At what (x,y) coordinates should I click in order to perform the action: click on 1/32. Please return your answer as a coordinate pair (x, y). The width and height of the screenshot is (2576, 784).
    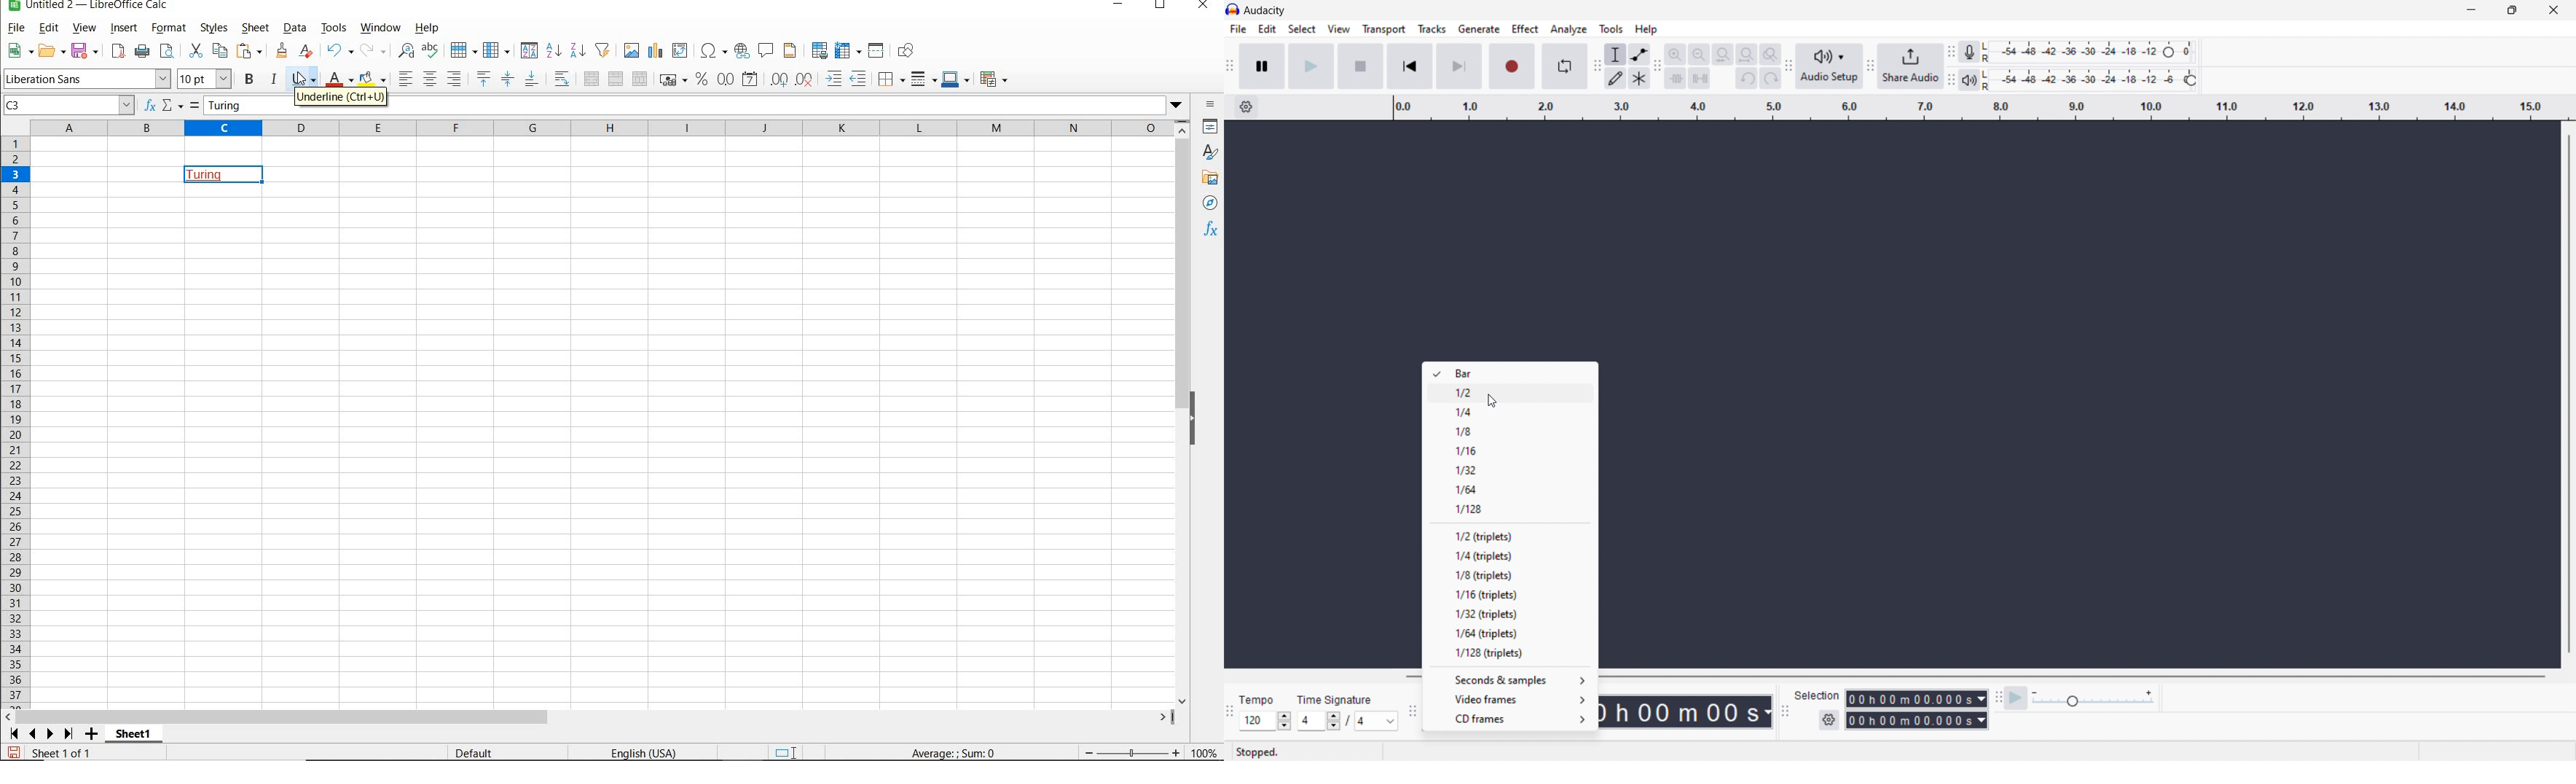
    Looking at the image, I should click on (1511, 469).